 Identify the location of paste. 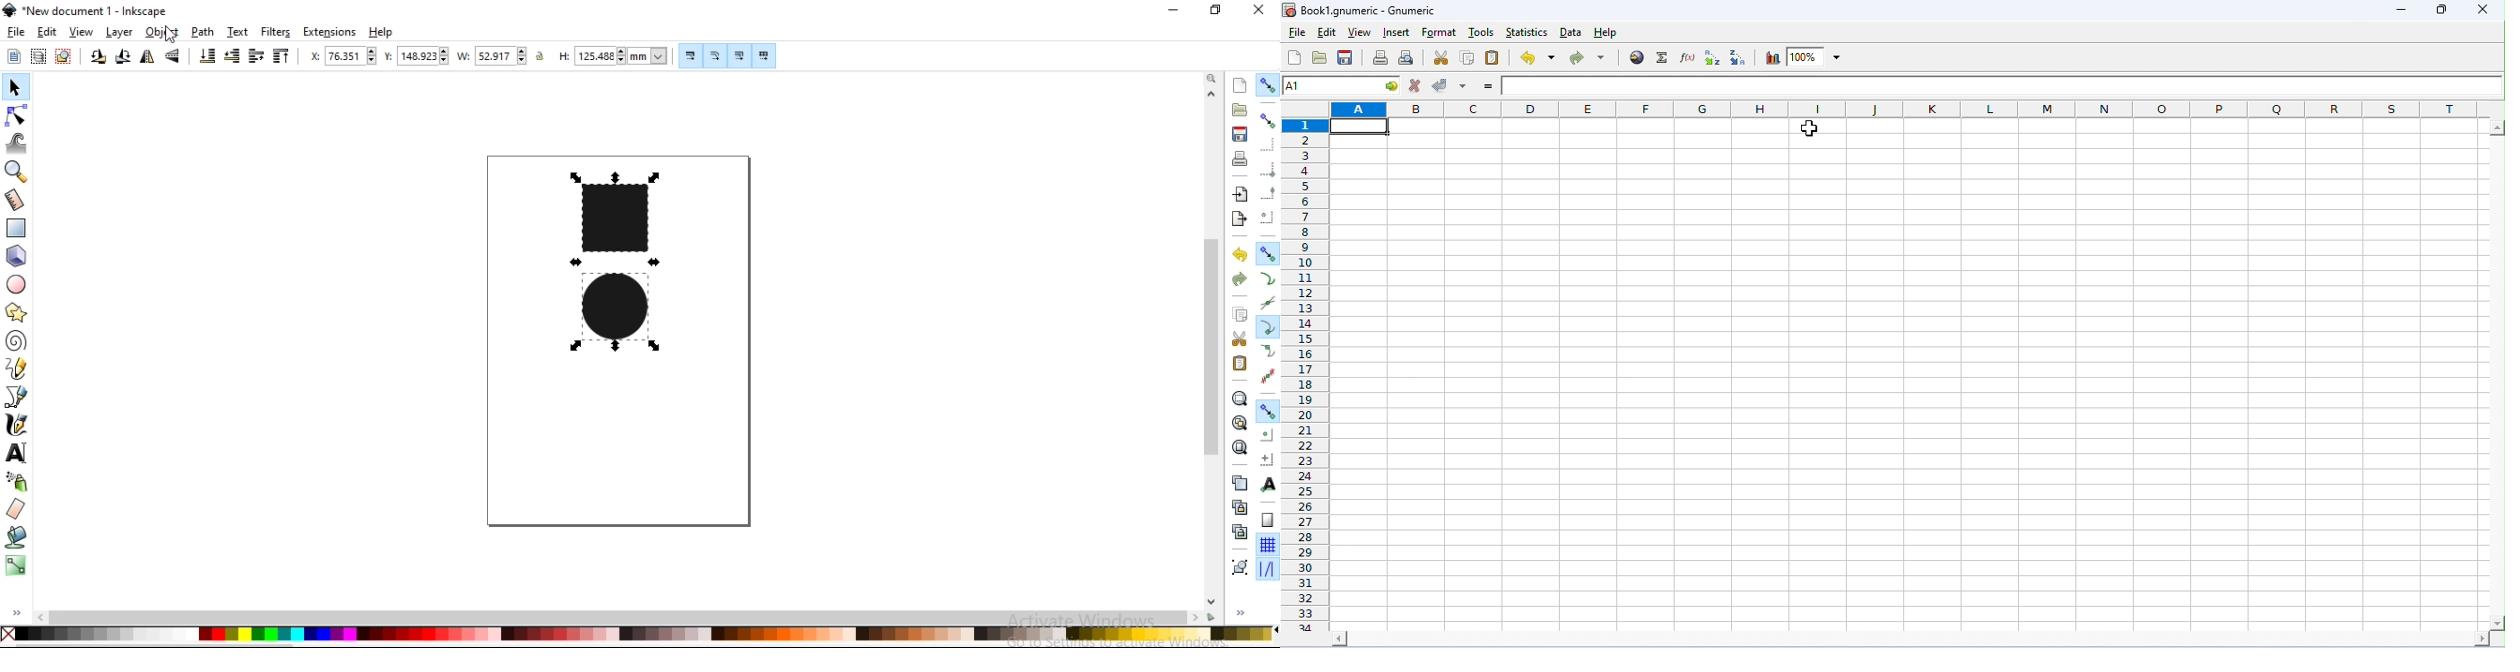
(1240, 364).